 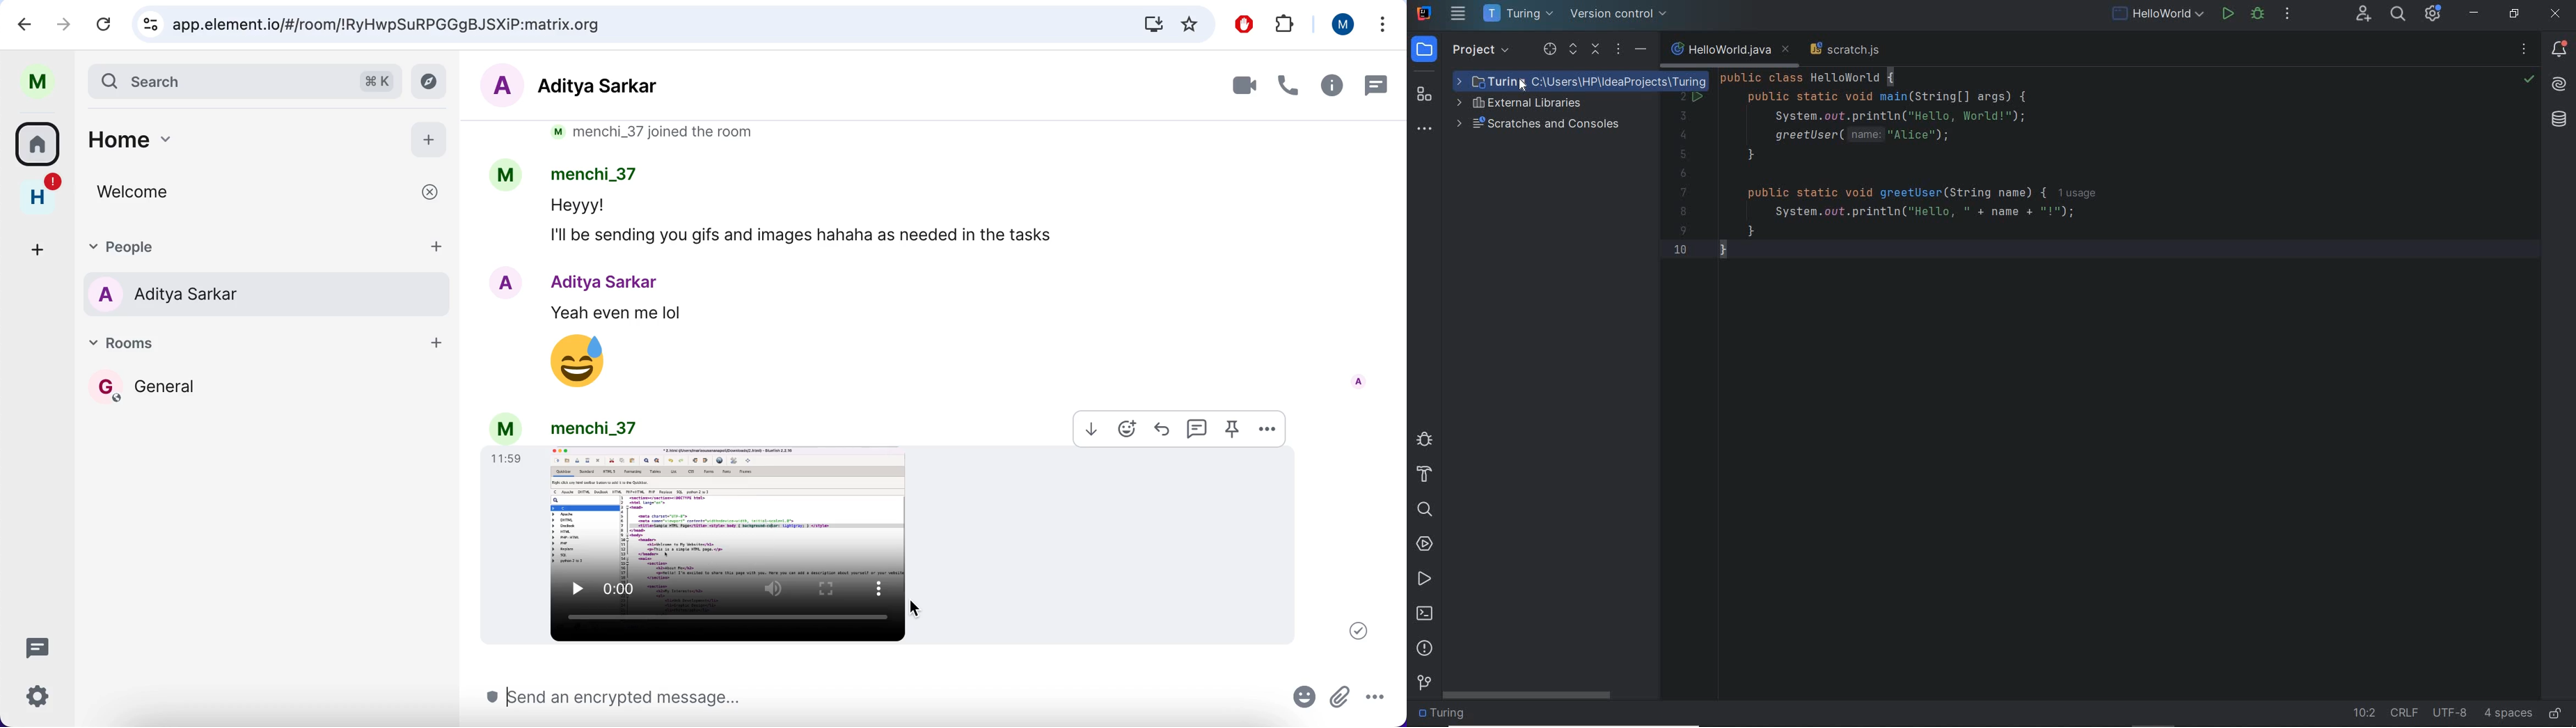 I want to click on user, so click(x=1342, y=27).